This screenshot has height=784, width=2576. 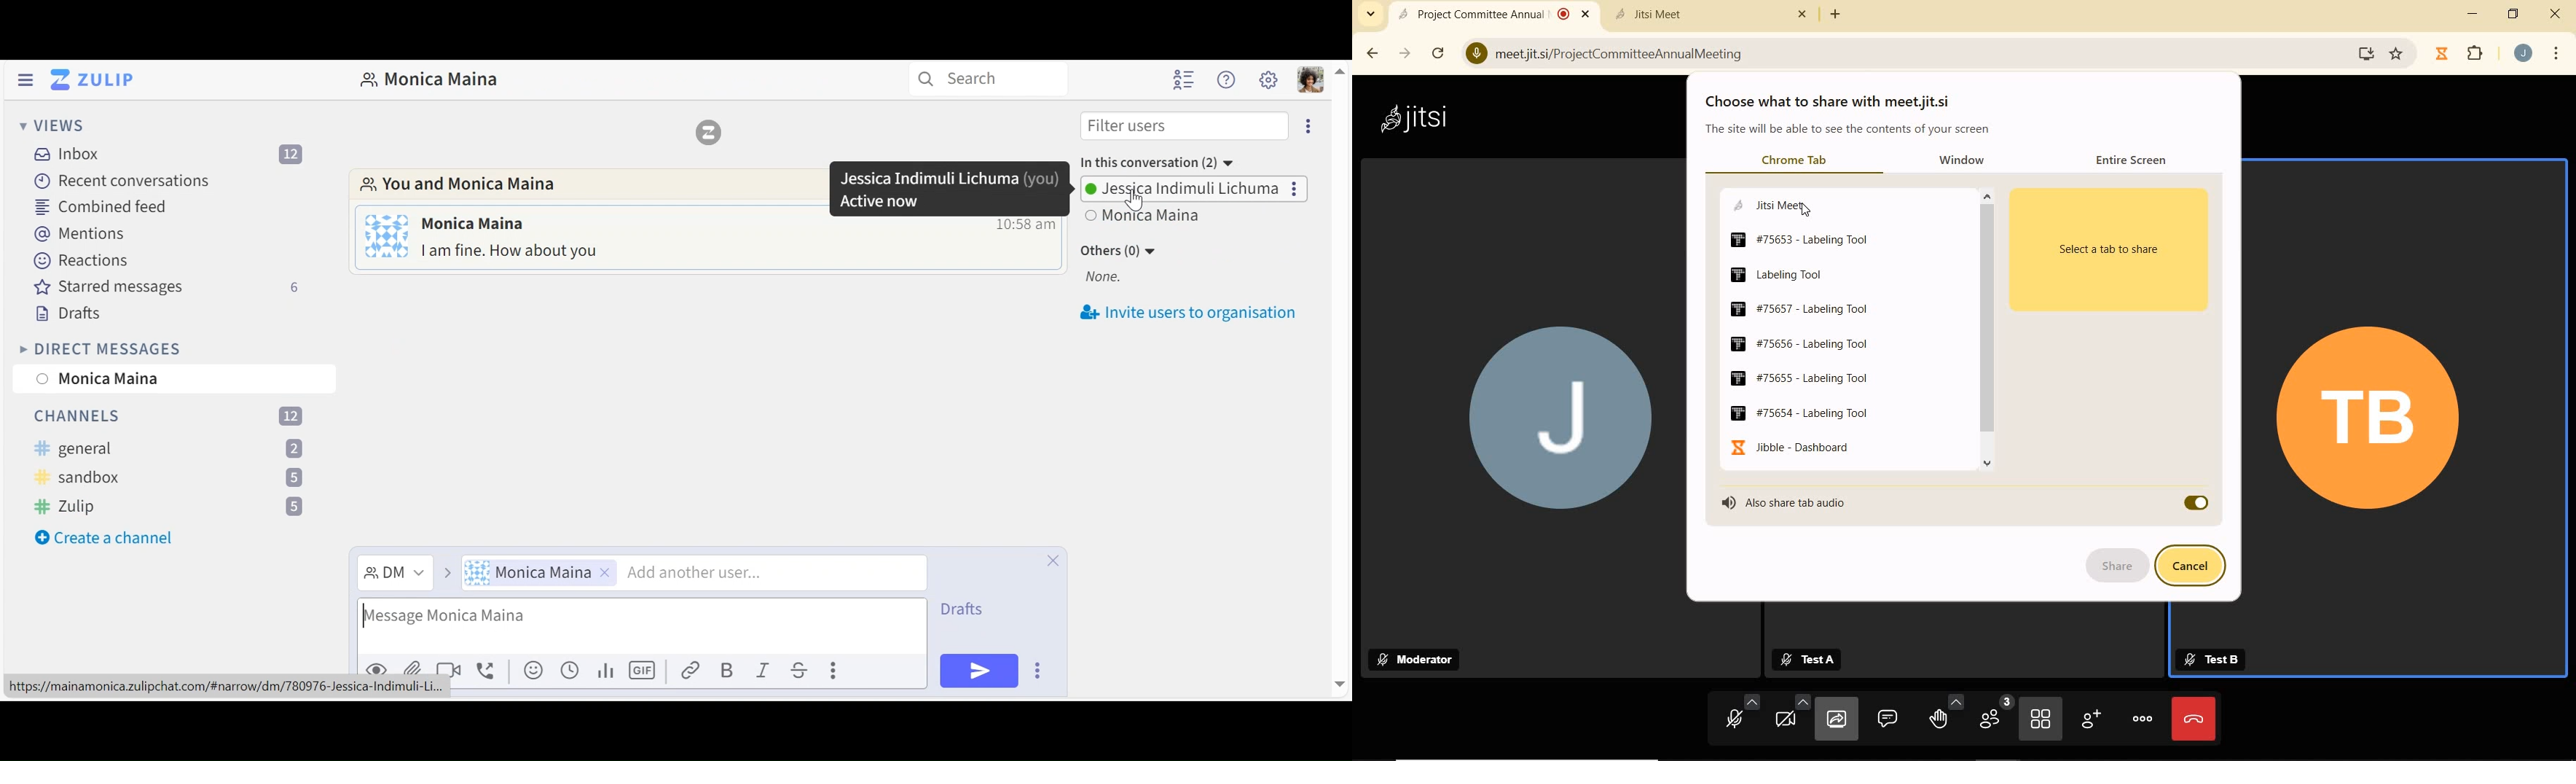 What do you see at coordinates (1805, 502) in the screenshot?
I see `ALSO SHARE TAB AUDIO` at bounding box center [1805, 502].